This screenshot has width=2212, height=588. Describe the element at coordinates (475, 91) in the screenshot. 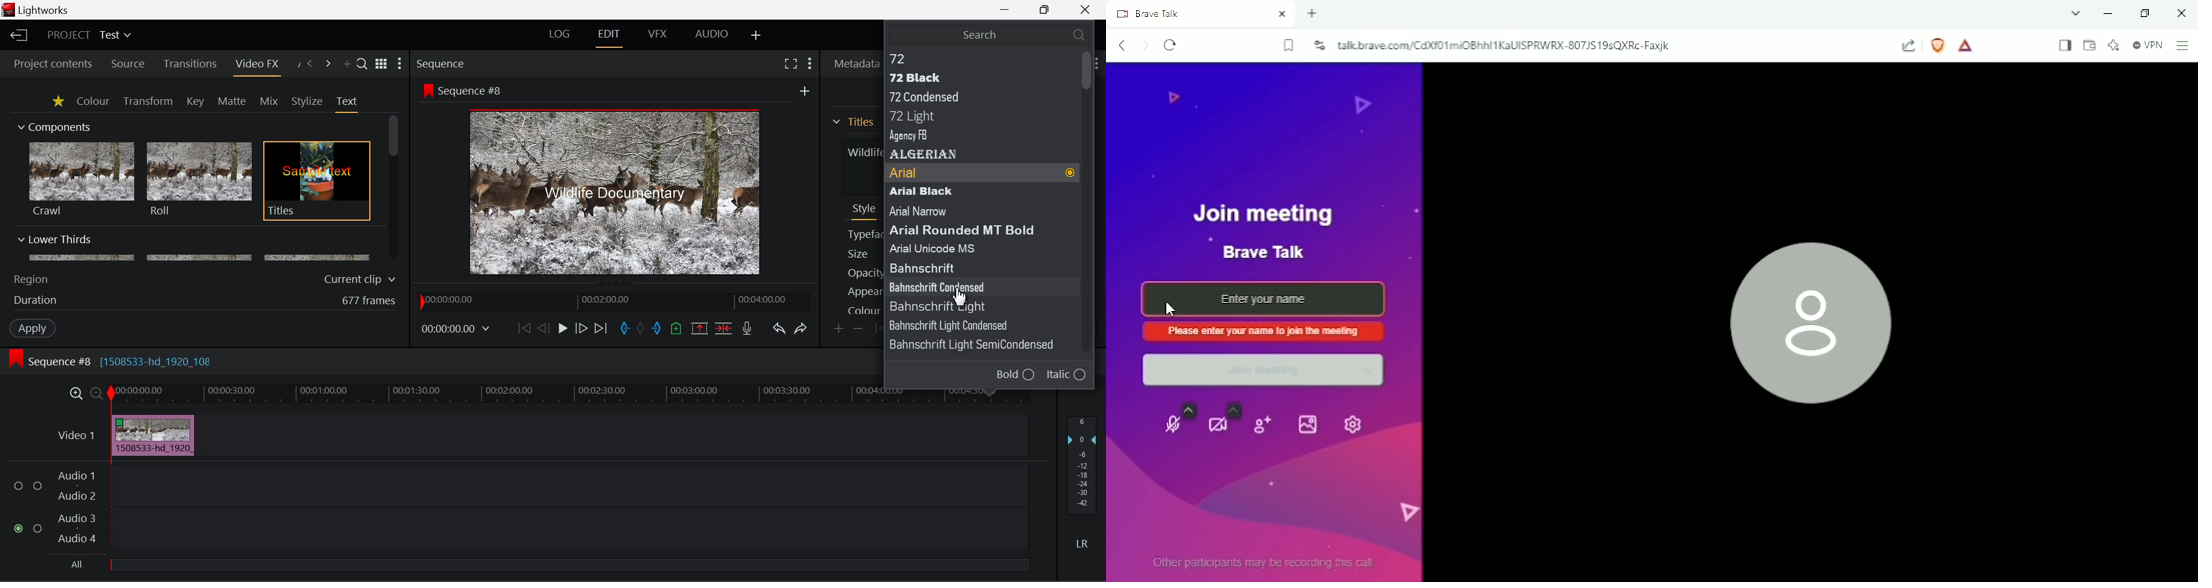

I see `Sequence #8` at that location.